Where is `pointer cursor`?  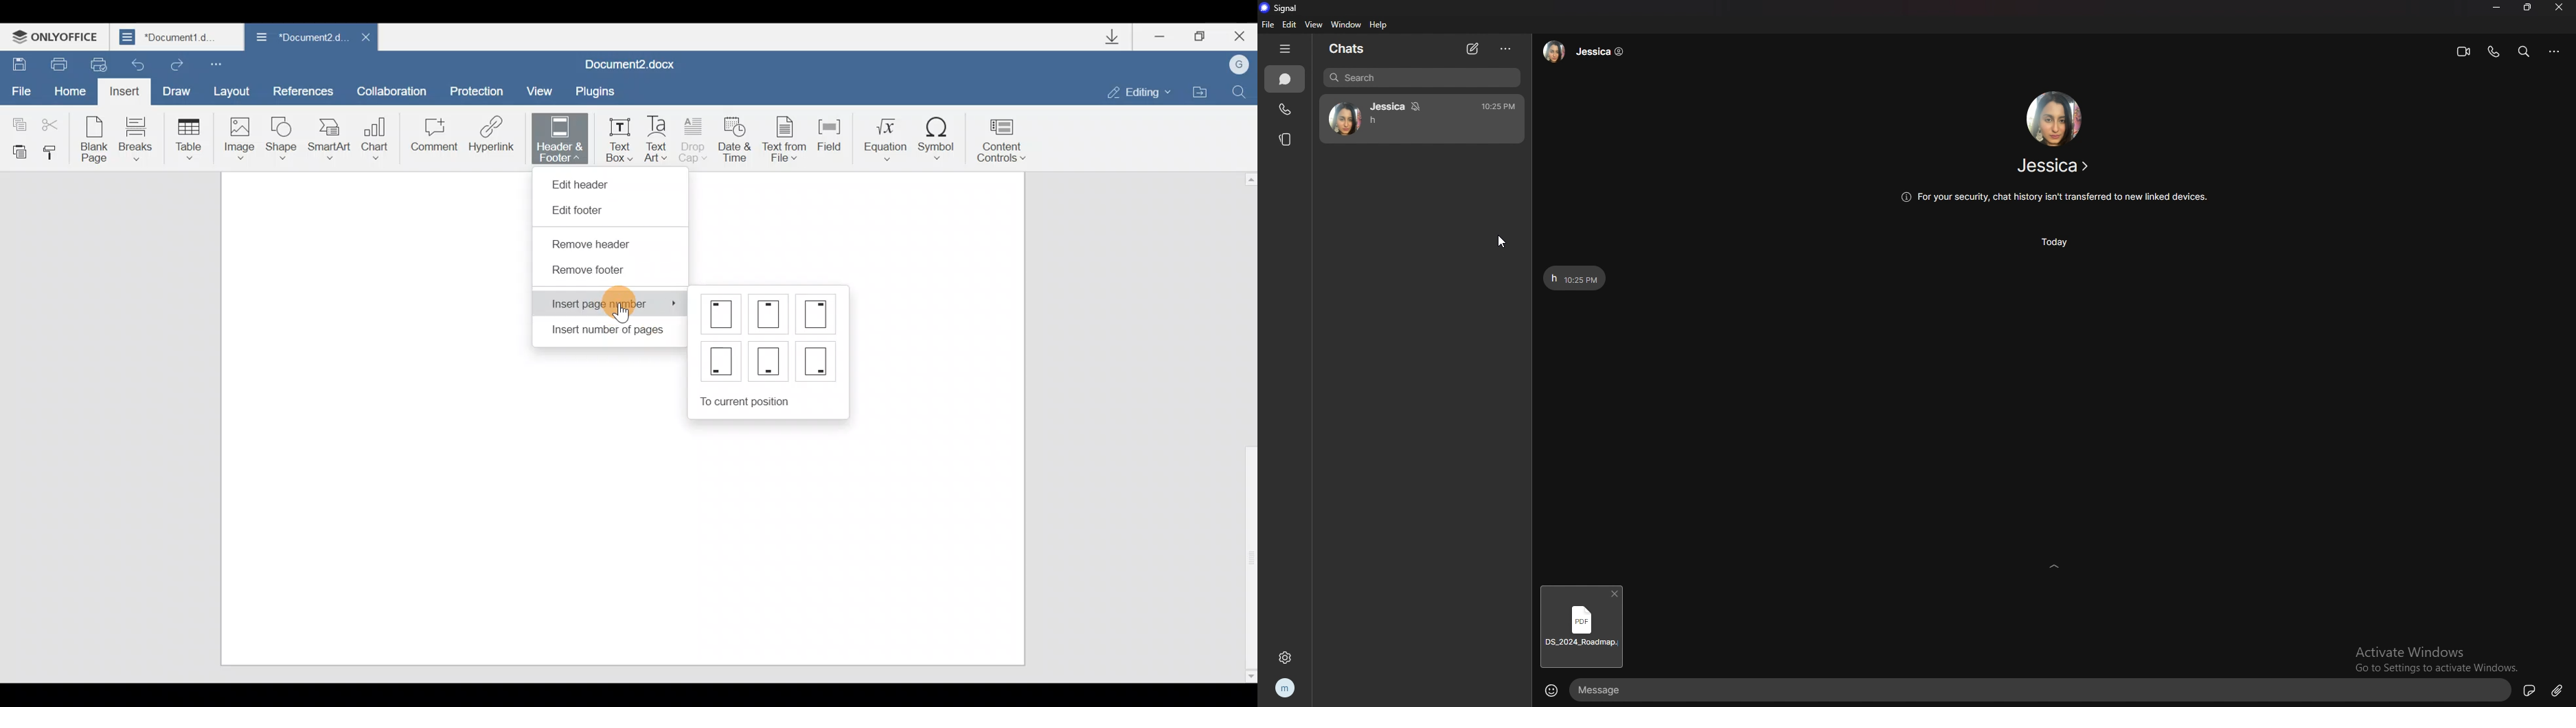 pointer cursor is located at coordinates (620, 314).